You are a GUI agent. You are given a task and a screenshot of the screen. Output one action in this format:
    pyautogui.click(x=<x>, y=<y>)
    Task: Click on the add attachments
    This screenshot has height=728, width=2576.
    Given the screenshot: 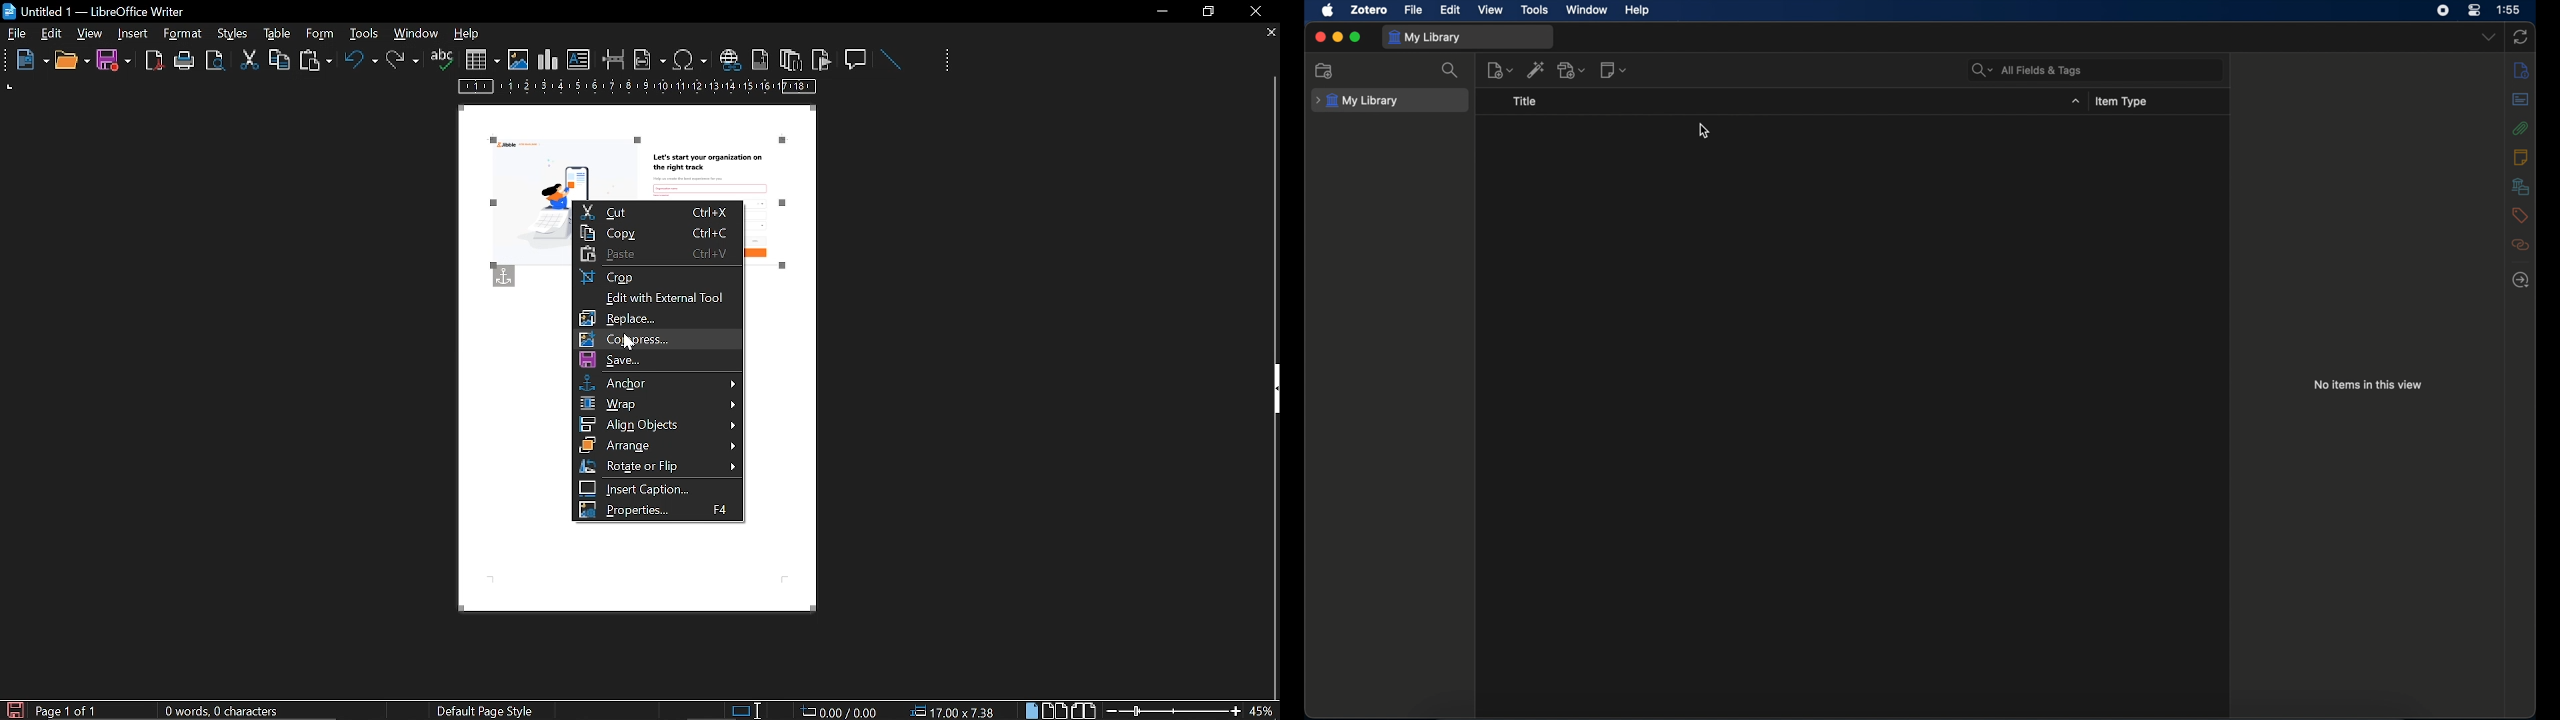 What is the action you would take?
    pyautogui.click(x=1572, y=69)
    